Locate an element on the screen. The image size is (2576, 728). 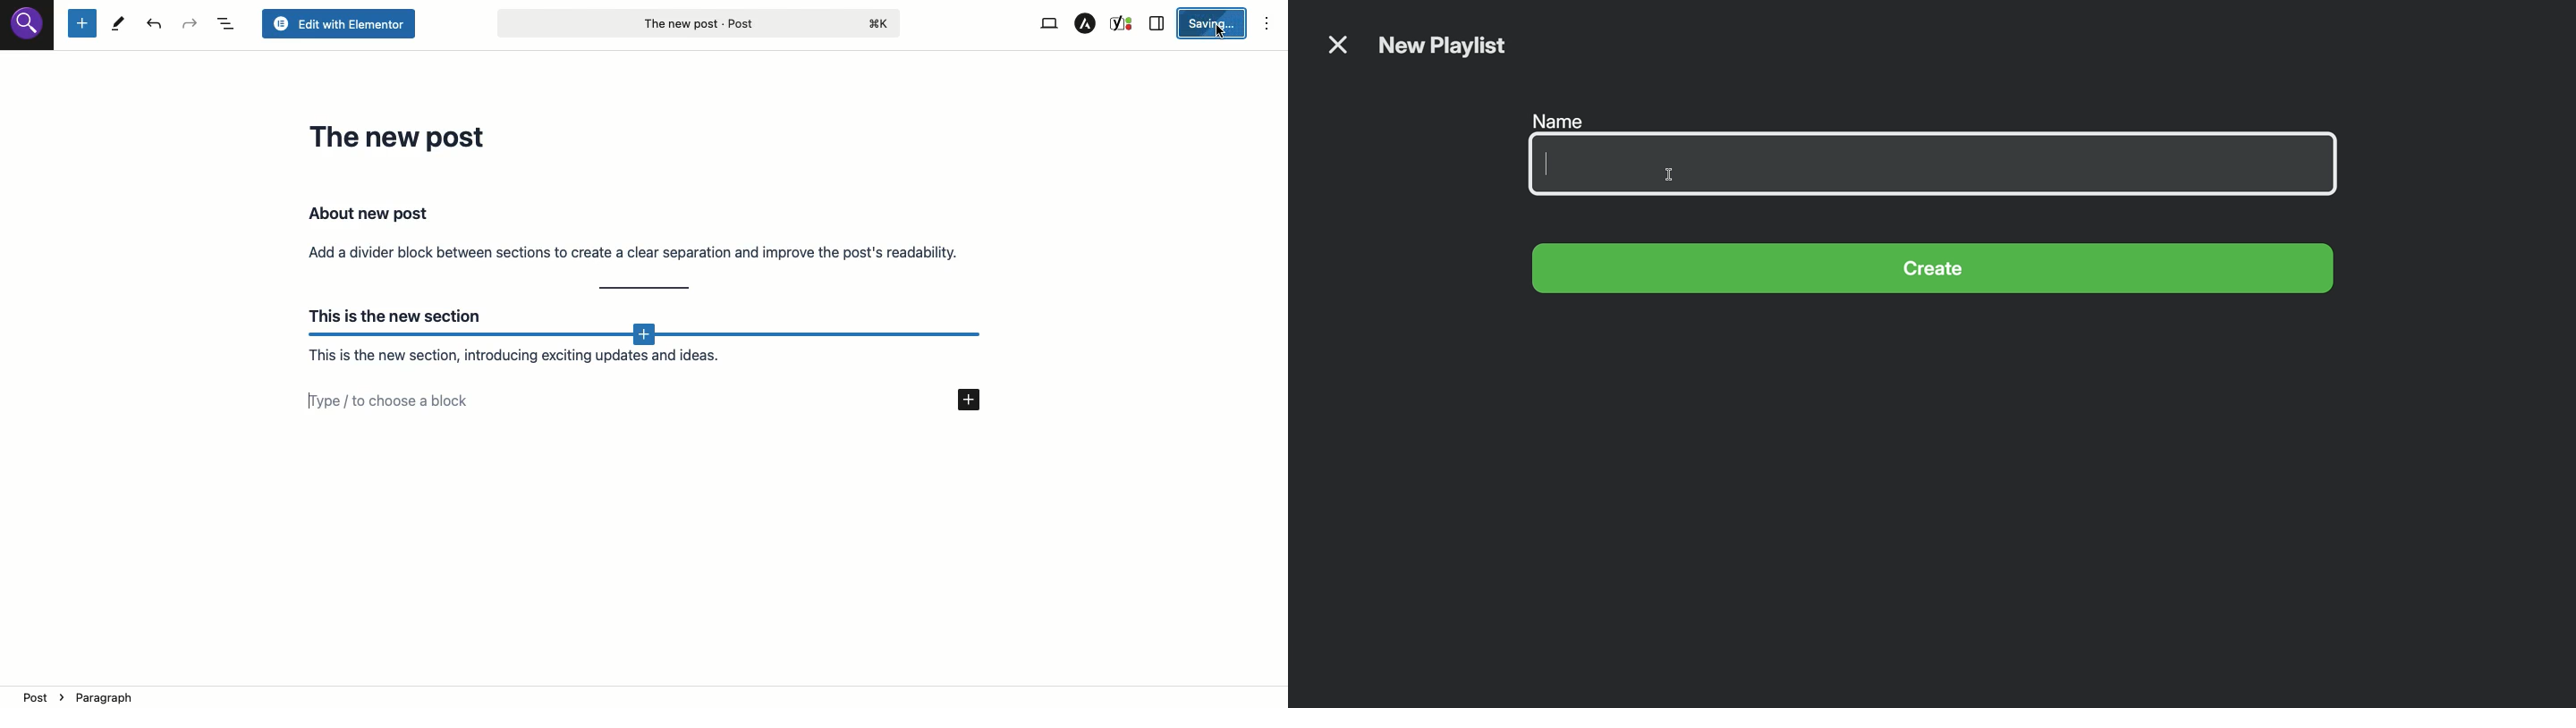
View is located at coordinates (1049, 24).